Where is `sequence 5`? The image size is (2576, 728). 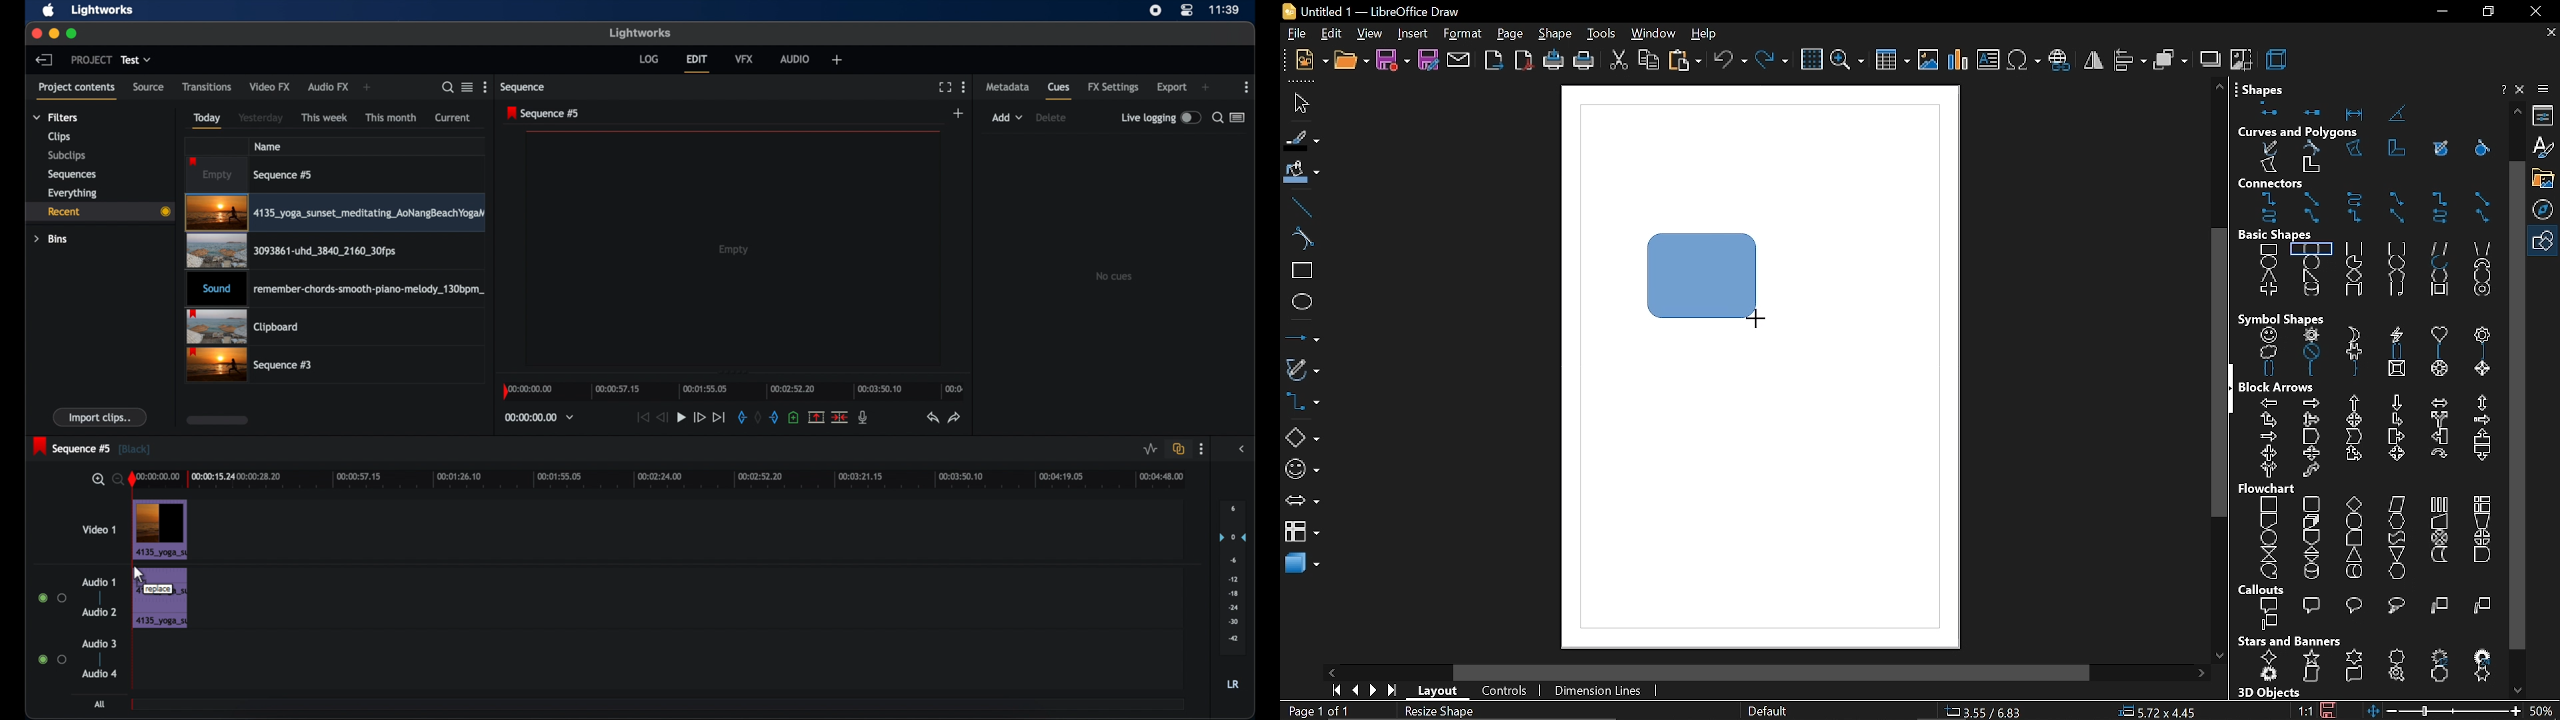
sequence 5 is located at coordinates (543, 113).